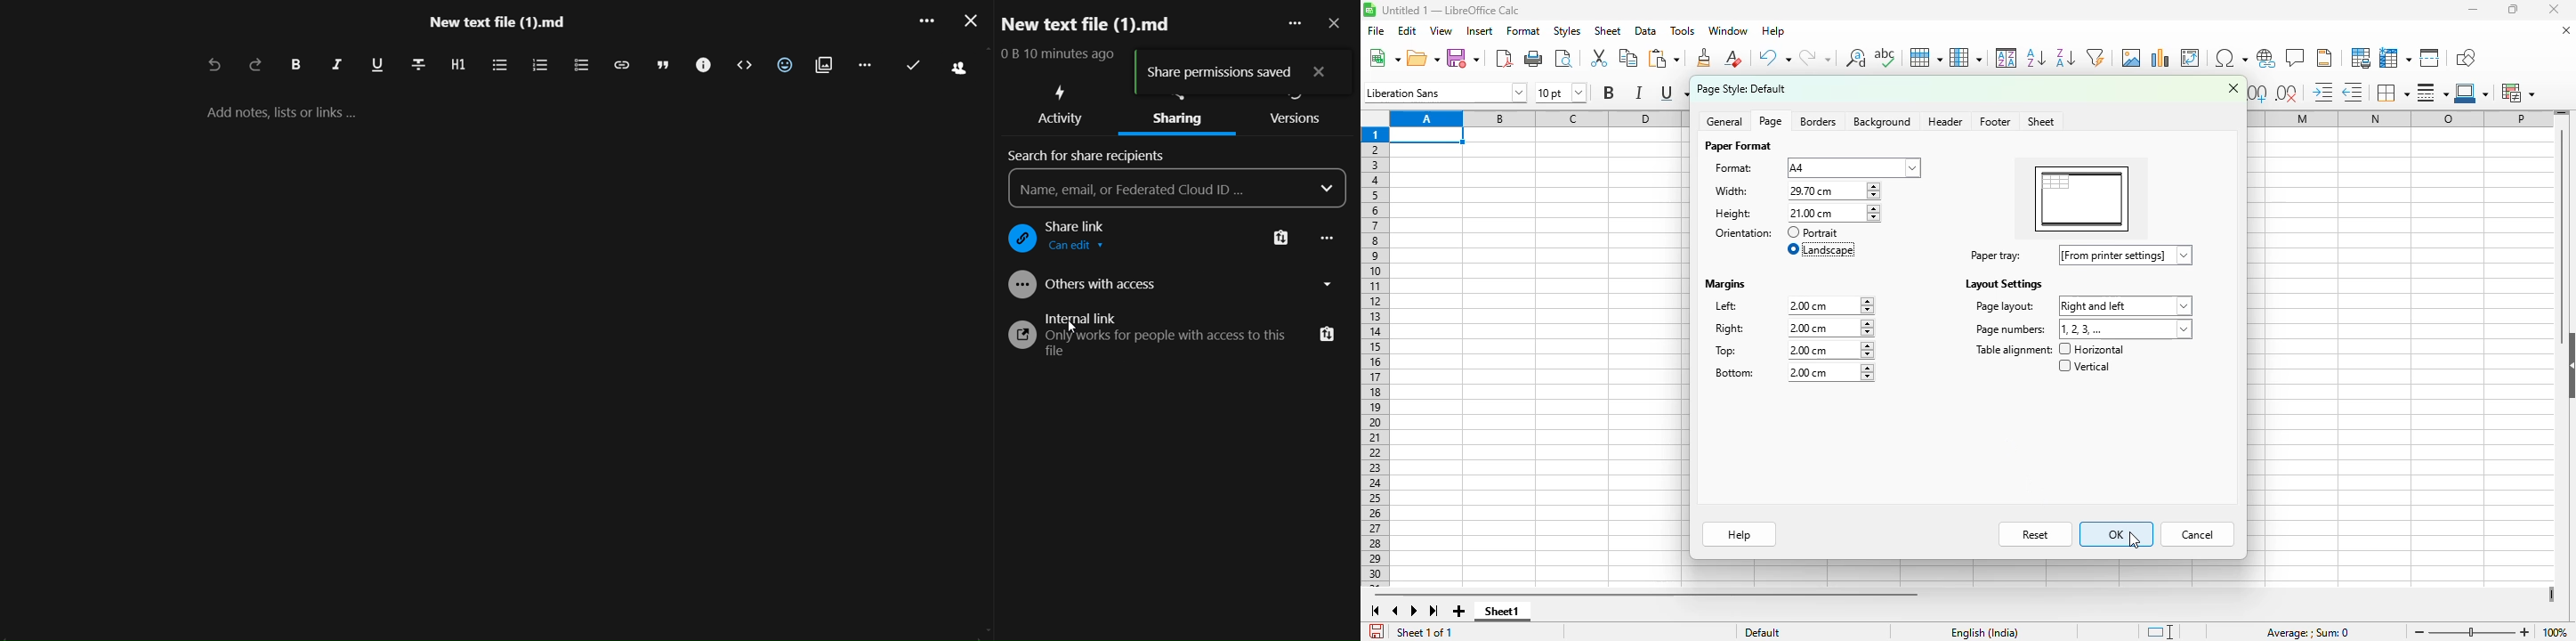 This screenshot has height=644, width=2576. What do you see at coordinates (664, 65) in the screenshot?
I see `block quote` at bounding box center [664, 65].